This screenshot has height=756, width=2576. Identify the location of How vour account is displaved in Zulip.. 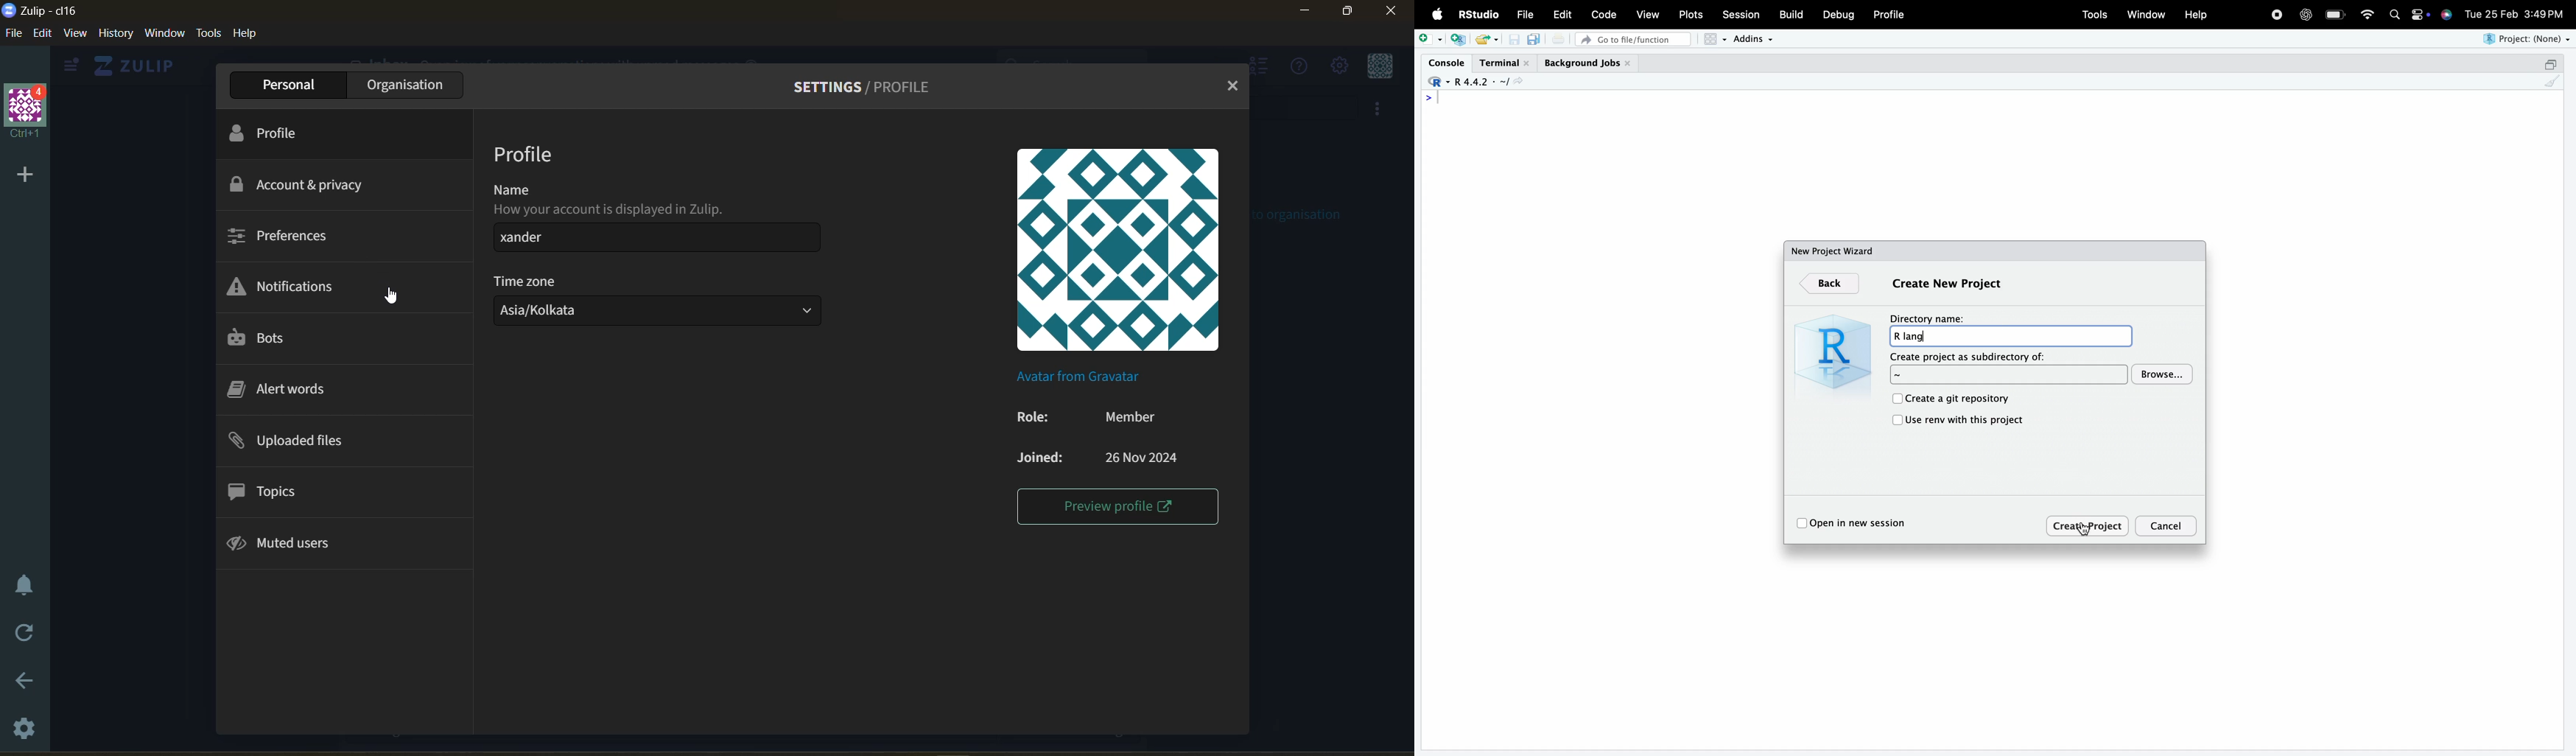
(608, 210).